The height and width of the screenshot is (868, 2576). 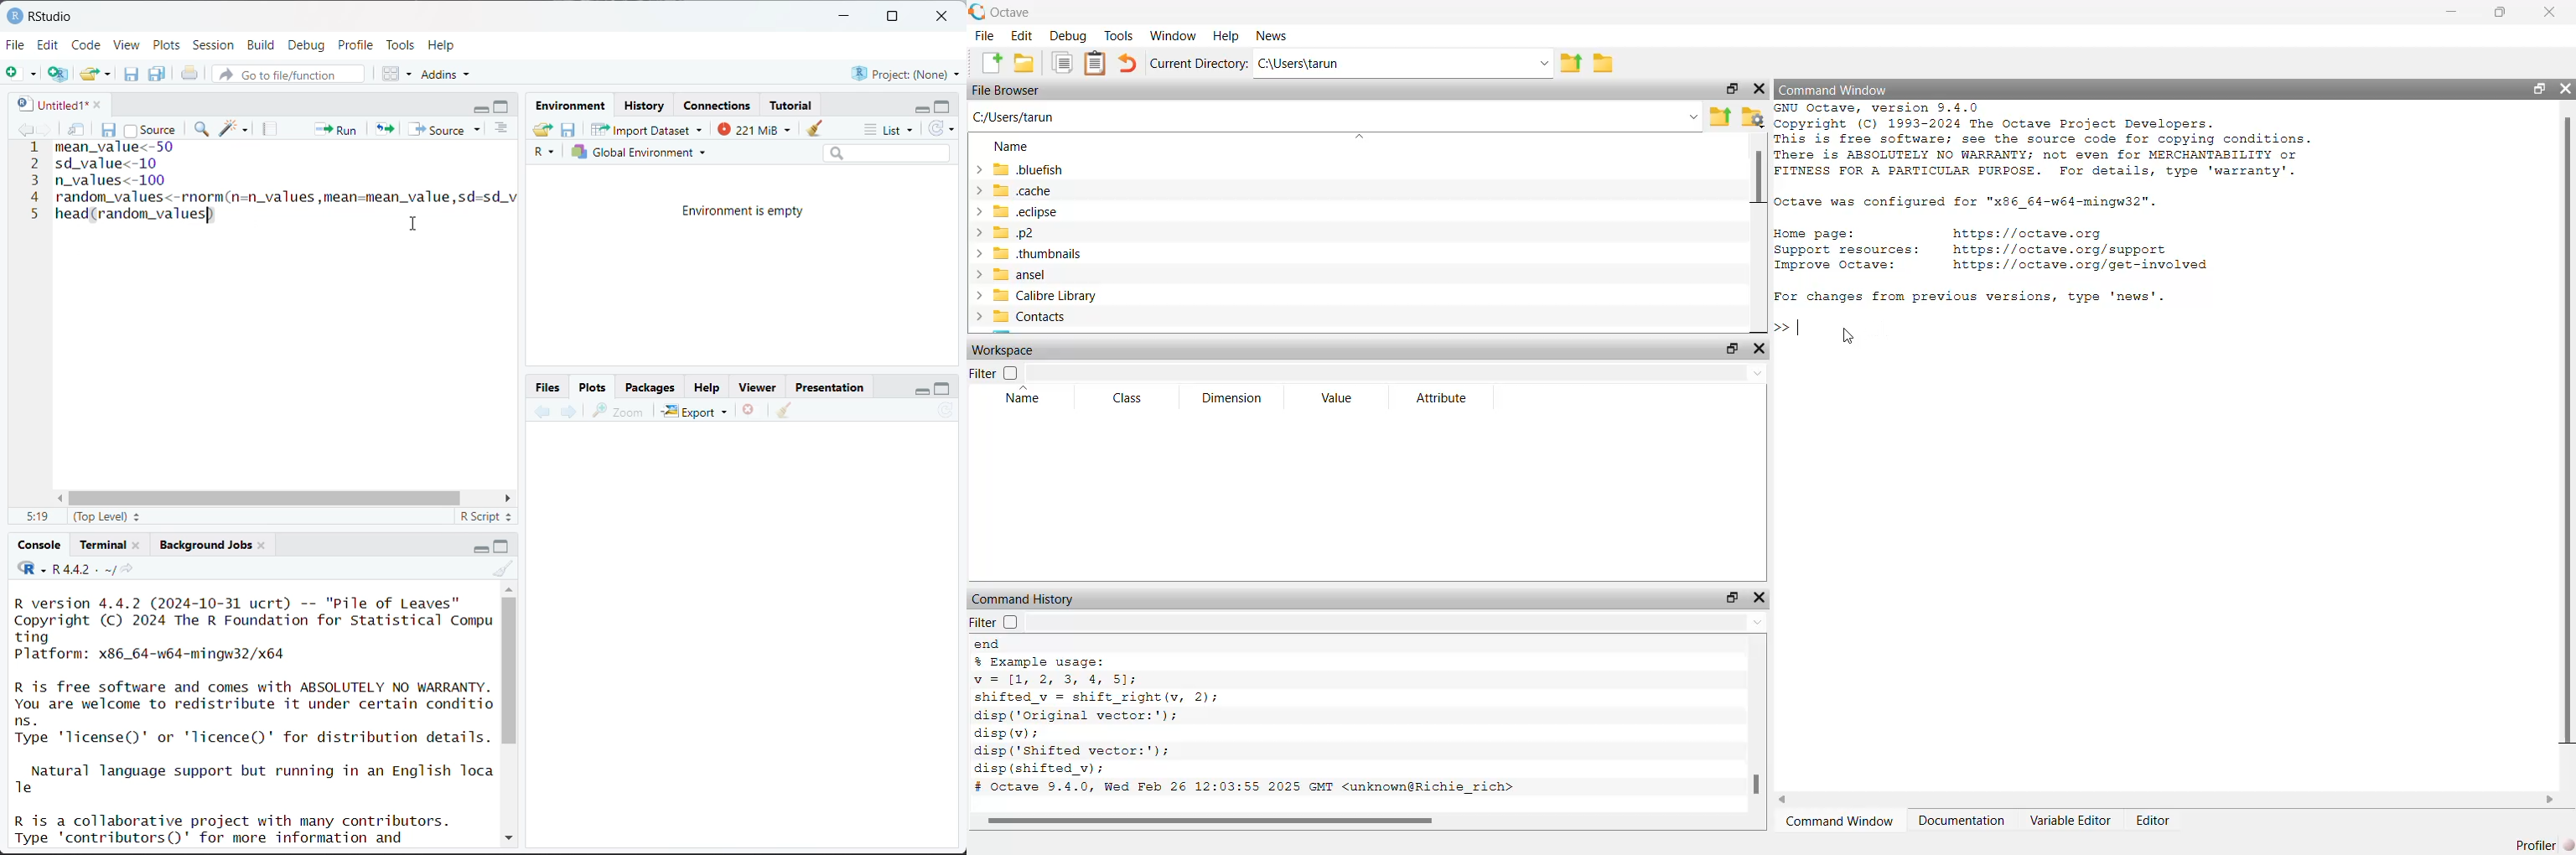 I want to click on Import Dataset, so click(x=648, y=129).